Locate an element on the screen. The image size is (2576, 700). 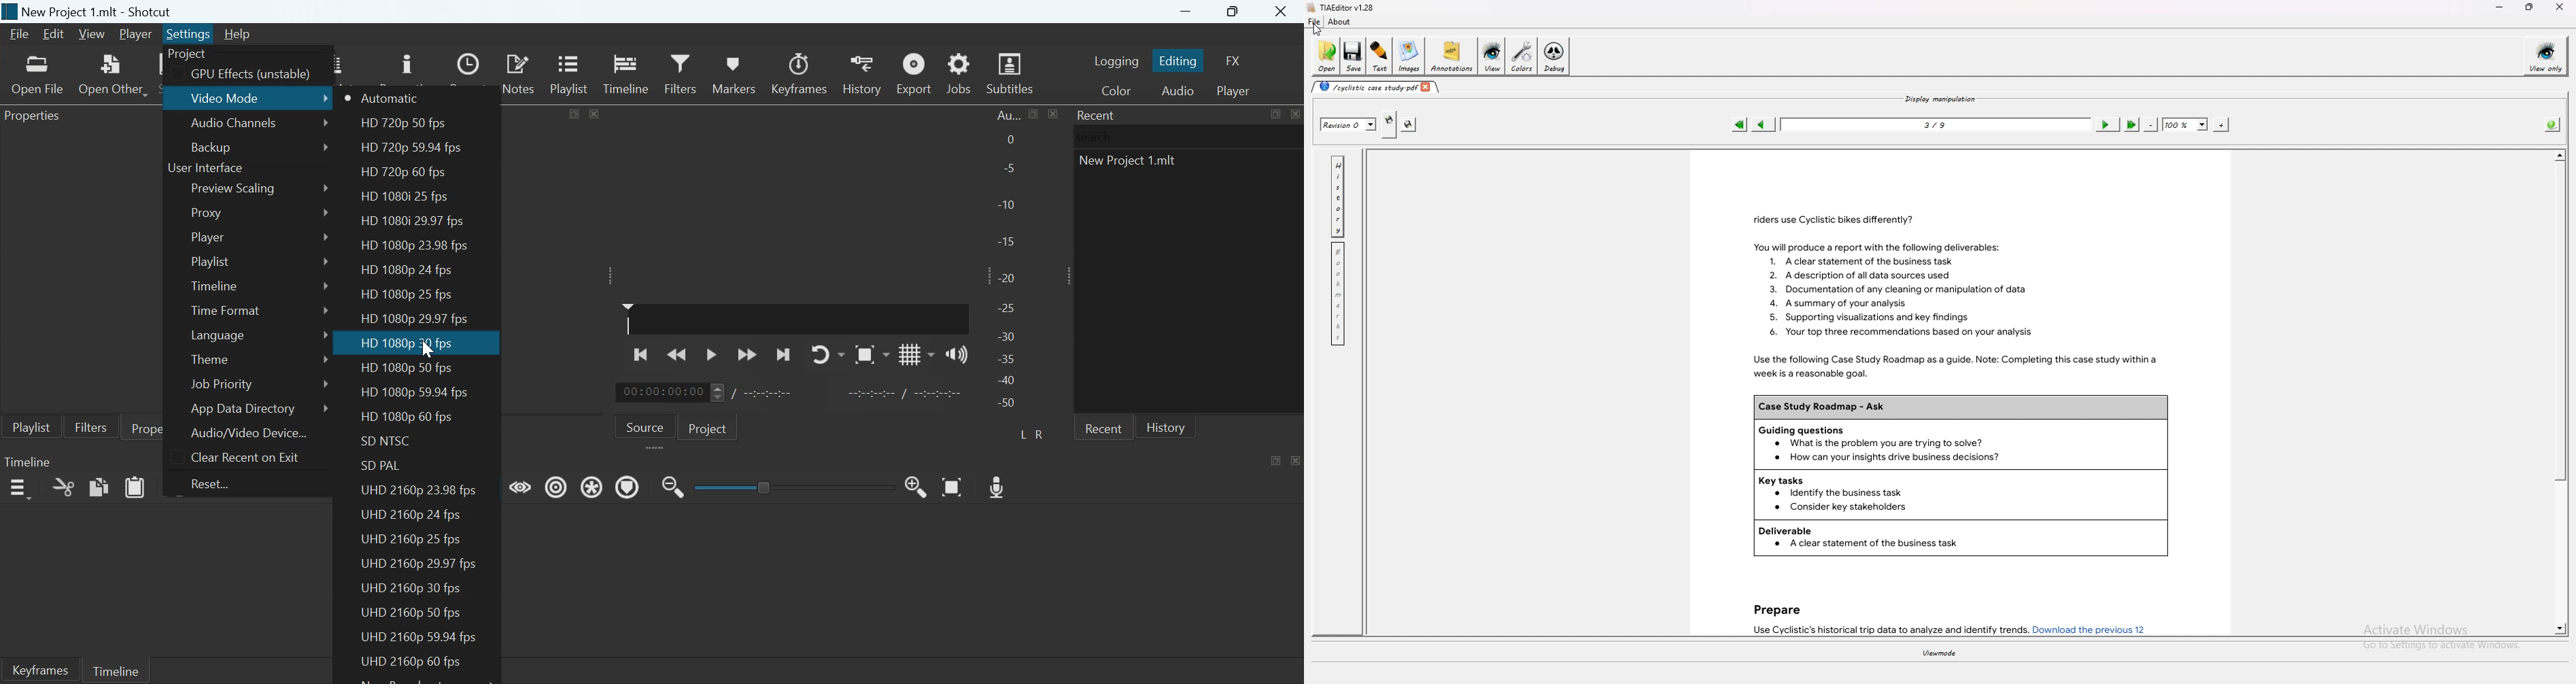
HD 720p 60fps is located at coordinates (403, 173).